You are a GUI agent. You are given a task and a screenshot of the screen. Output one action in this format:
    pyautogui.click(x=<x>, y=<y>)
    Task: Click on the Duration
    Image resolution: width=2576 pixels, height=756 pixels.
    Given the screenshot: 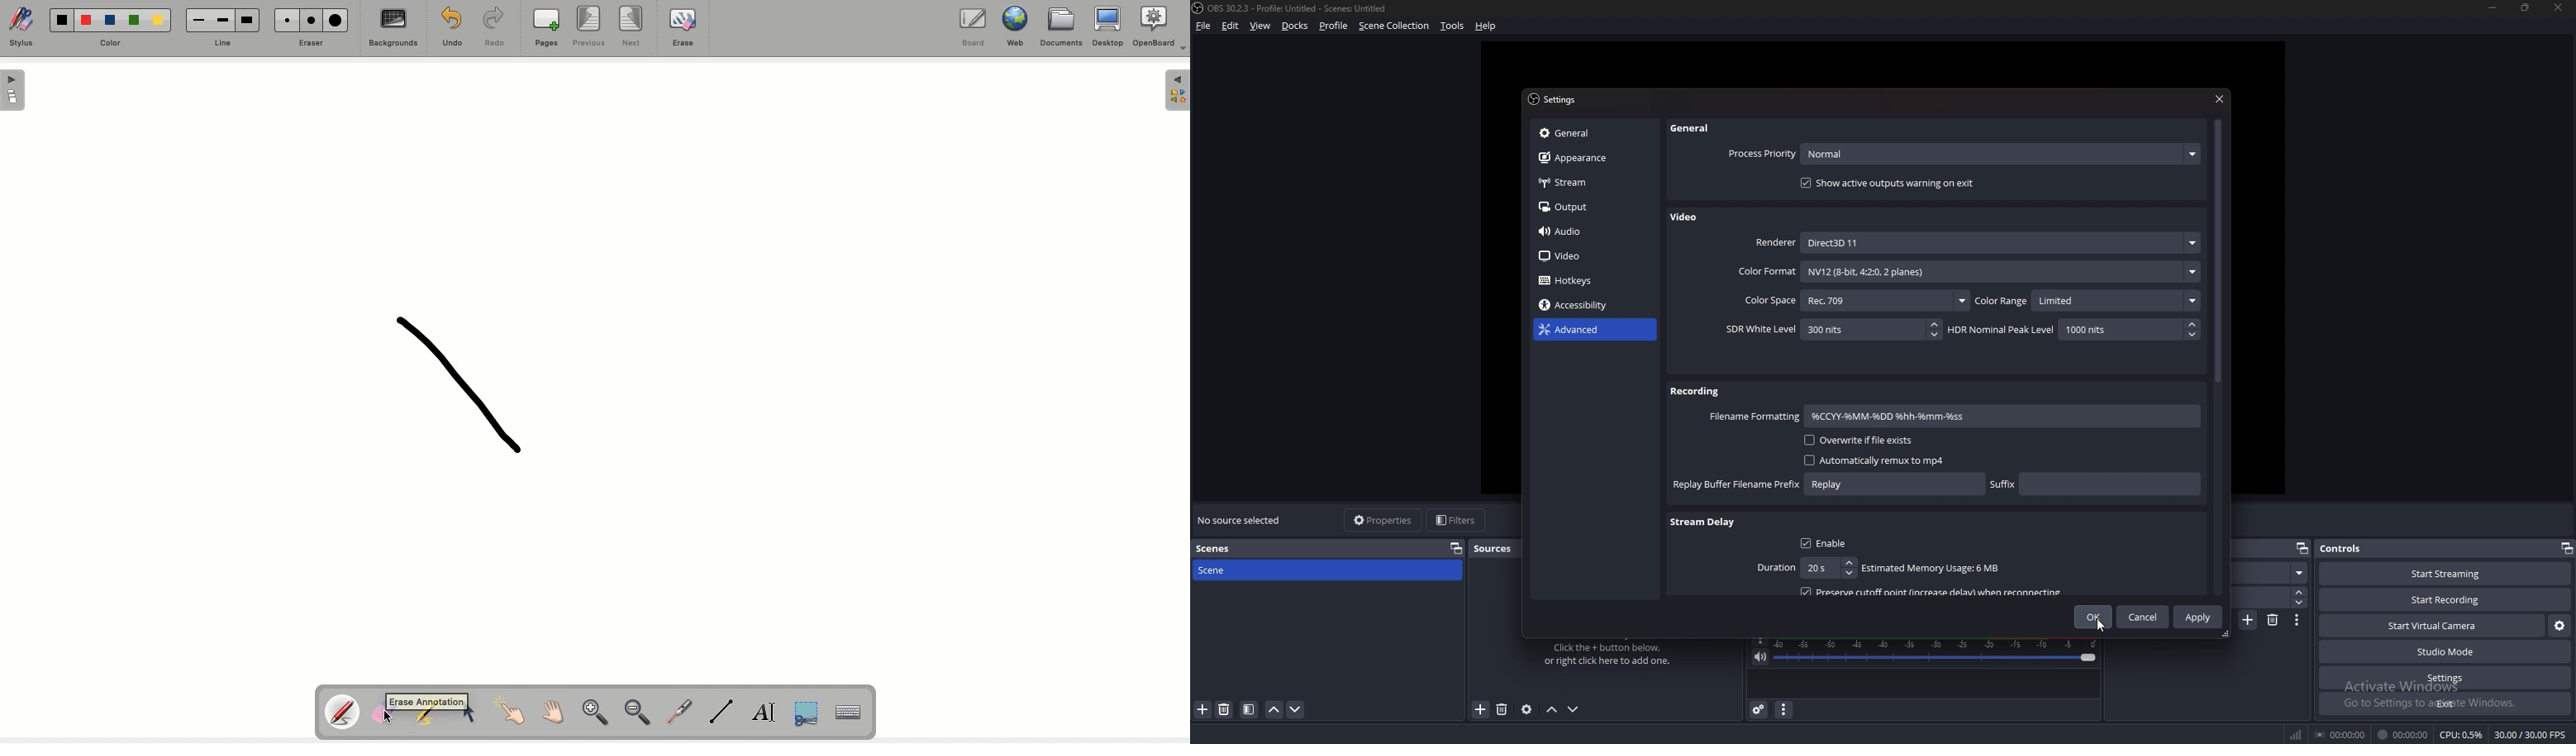 What is the action you would take?
    pyautogui.click(x=1803, y=568)
    